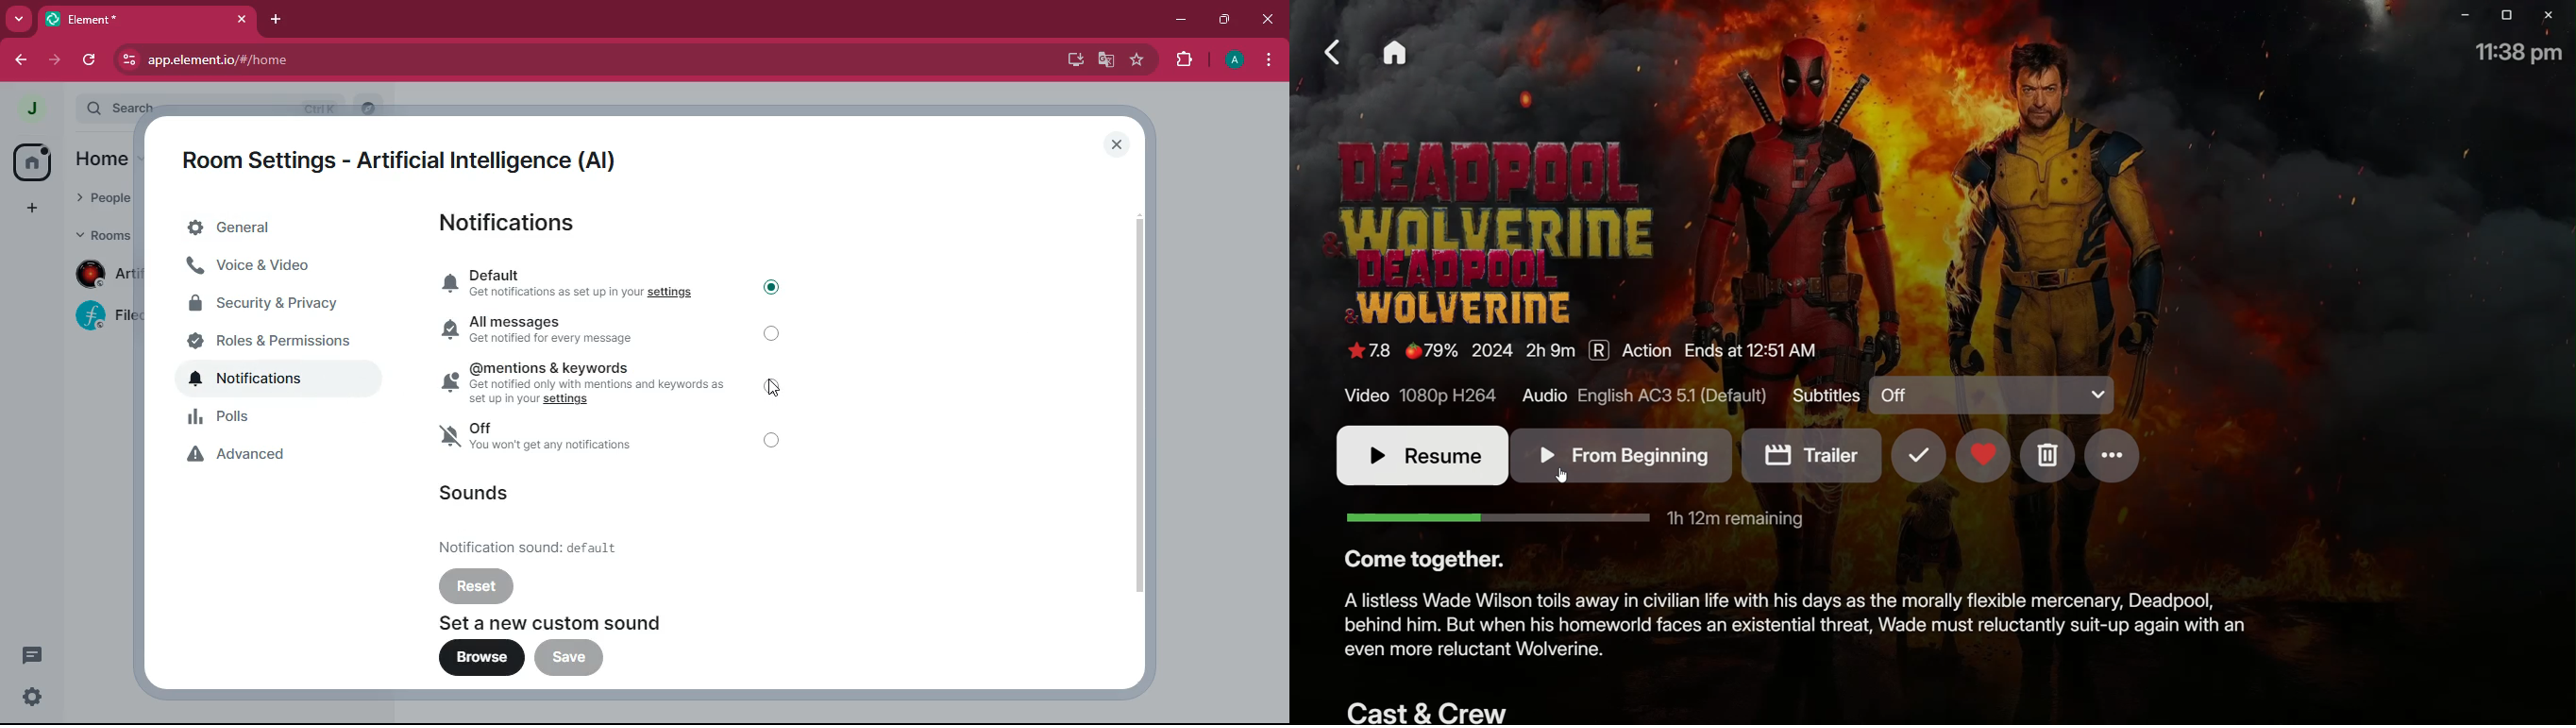  Describe the element at coordinates (1268, 62) in the screenshot. I see `menu` at that location.